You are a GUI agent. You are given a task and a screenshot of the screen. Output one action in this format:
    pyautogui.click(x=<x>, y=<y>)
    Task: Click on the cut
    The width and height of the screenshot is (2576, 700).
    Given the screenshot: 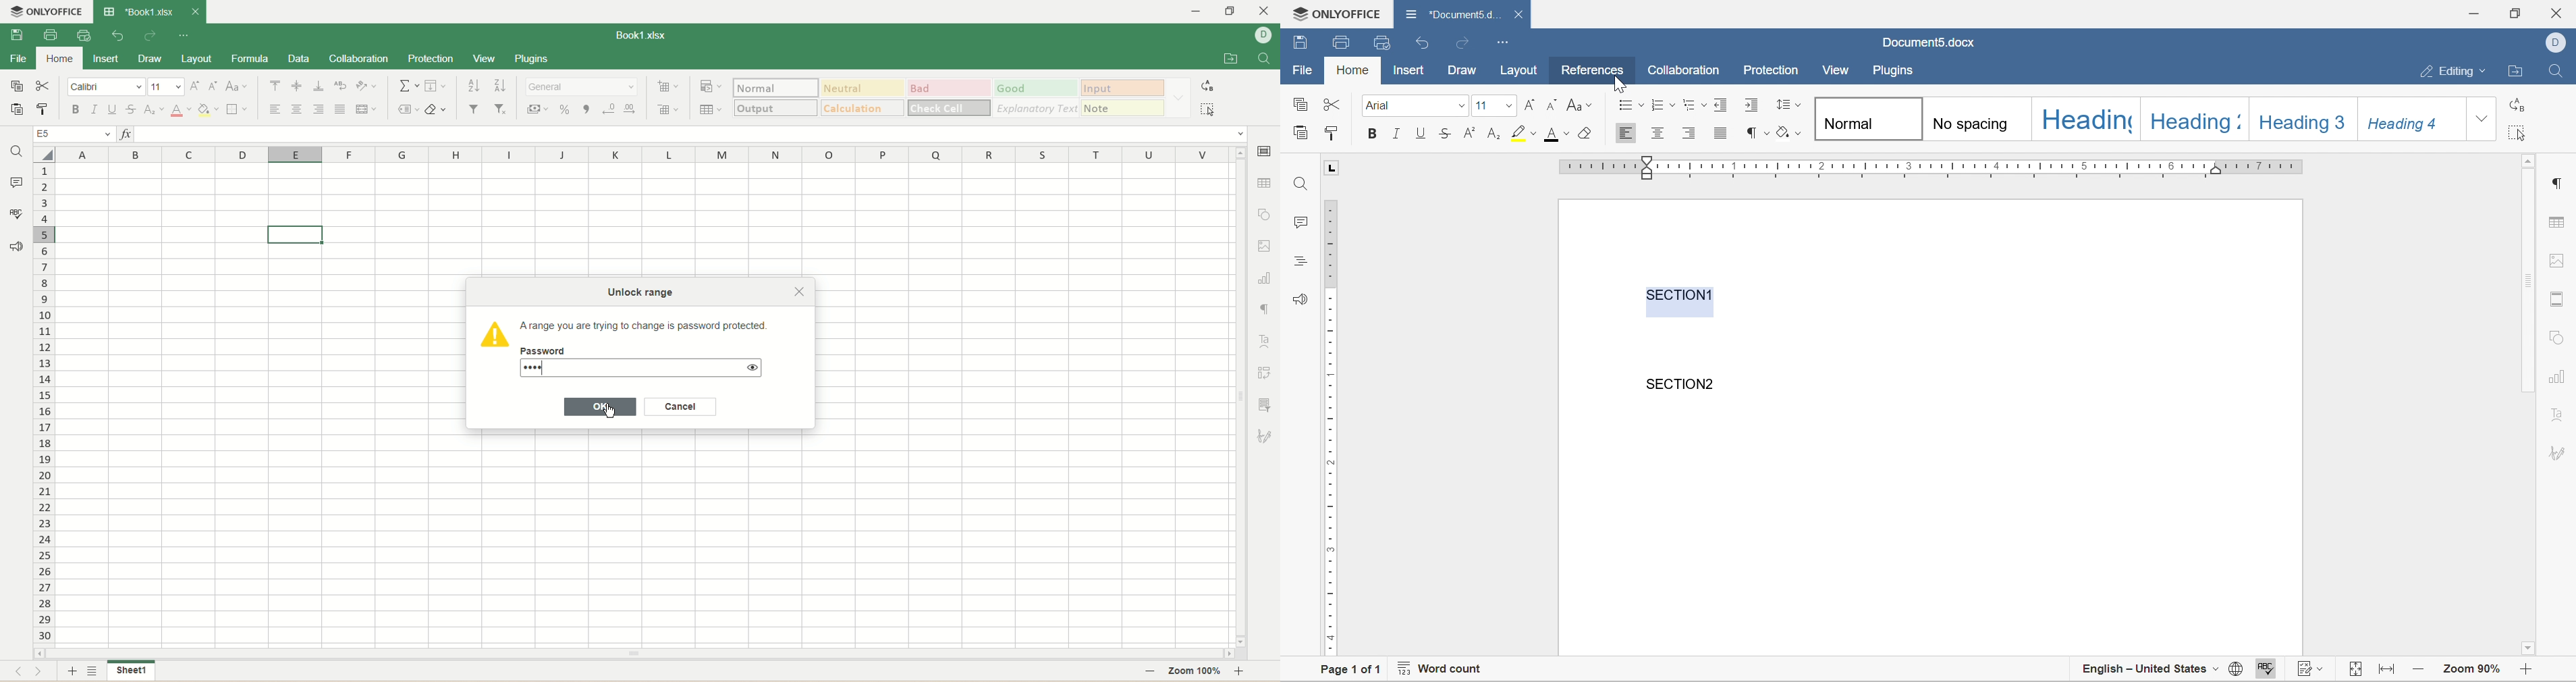 What is the action you would take?
    pyautogui.click(x=43, y=84)
    